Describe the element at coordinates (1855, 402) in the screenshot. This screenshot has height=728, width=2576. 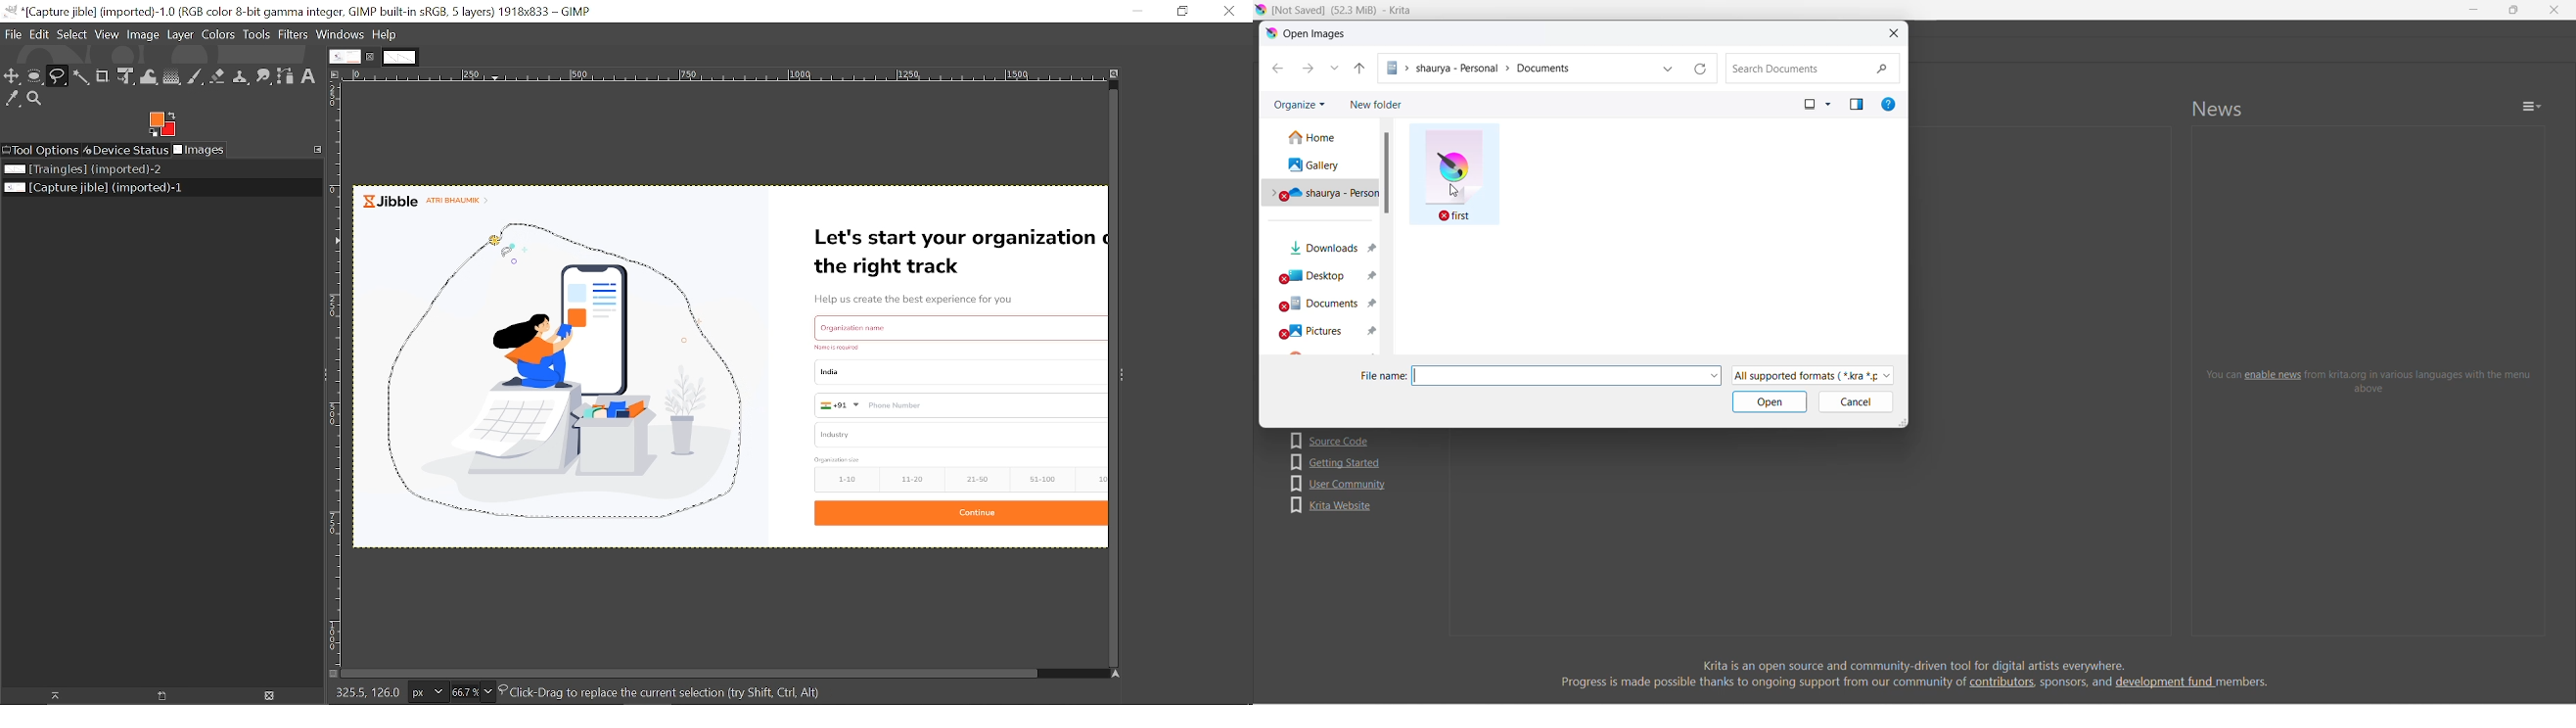
I see `cancel` at that location.